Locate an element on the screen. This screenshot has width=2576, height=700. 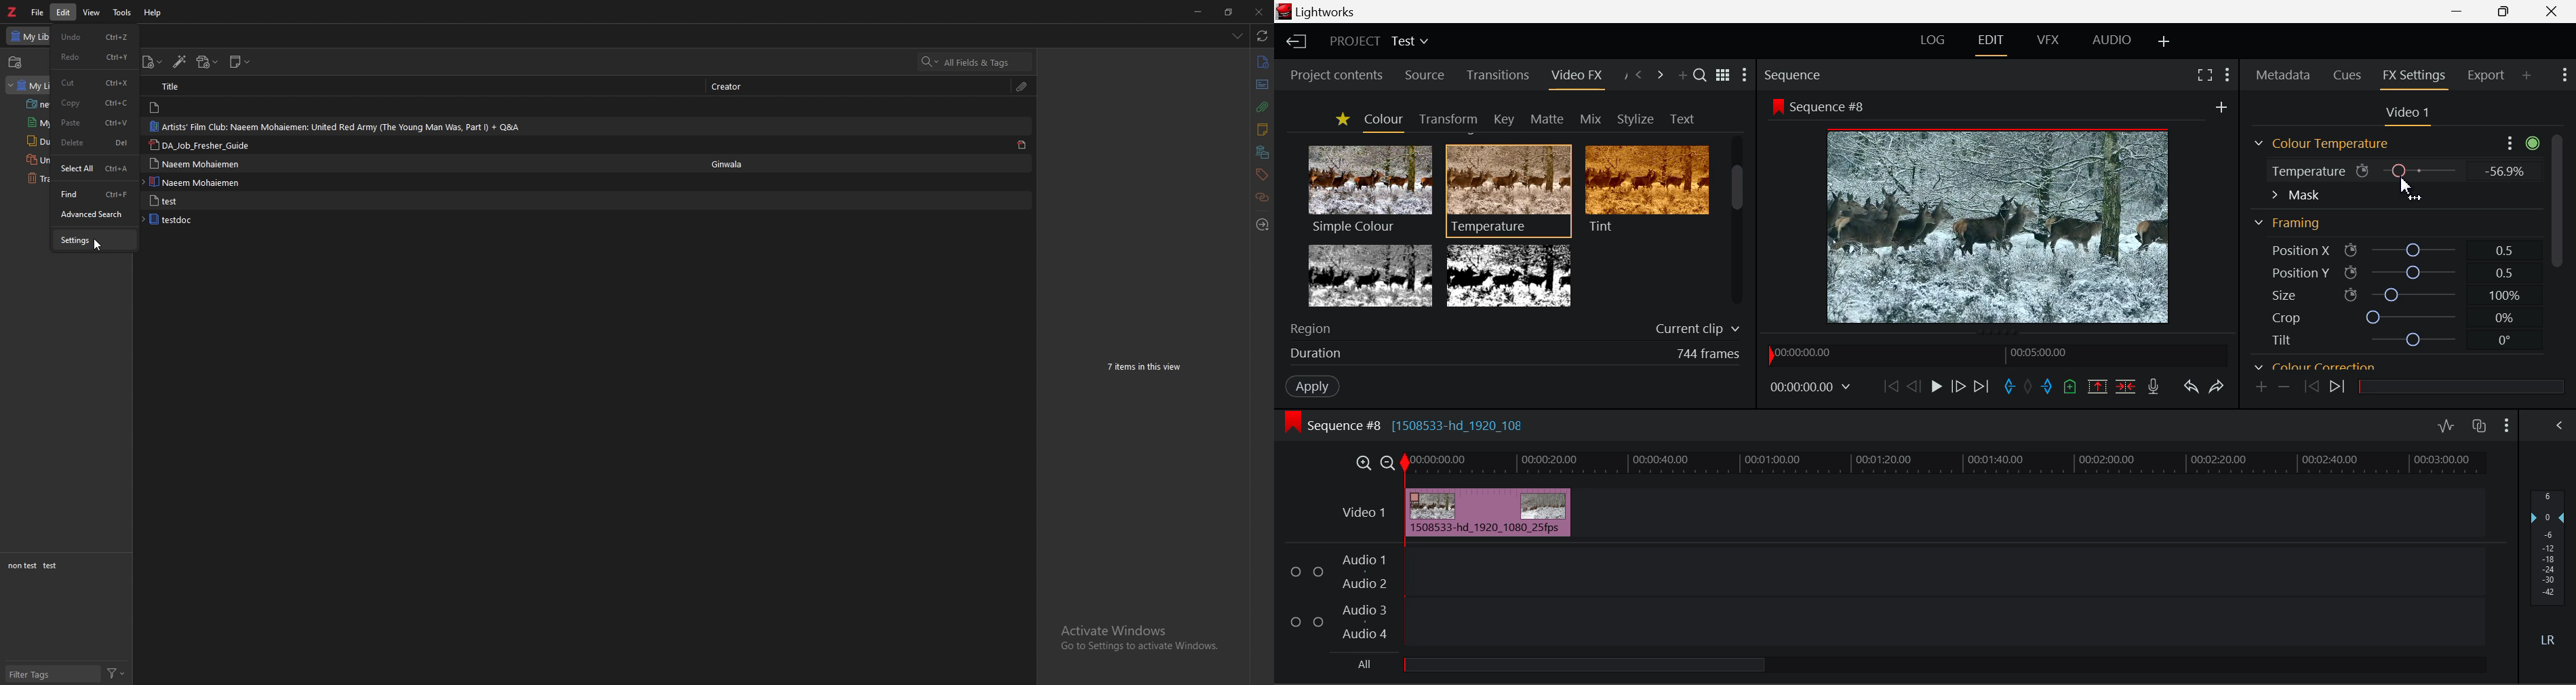
non test is located at coordinates (21, 566).